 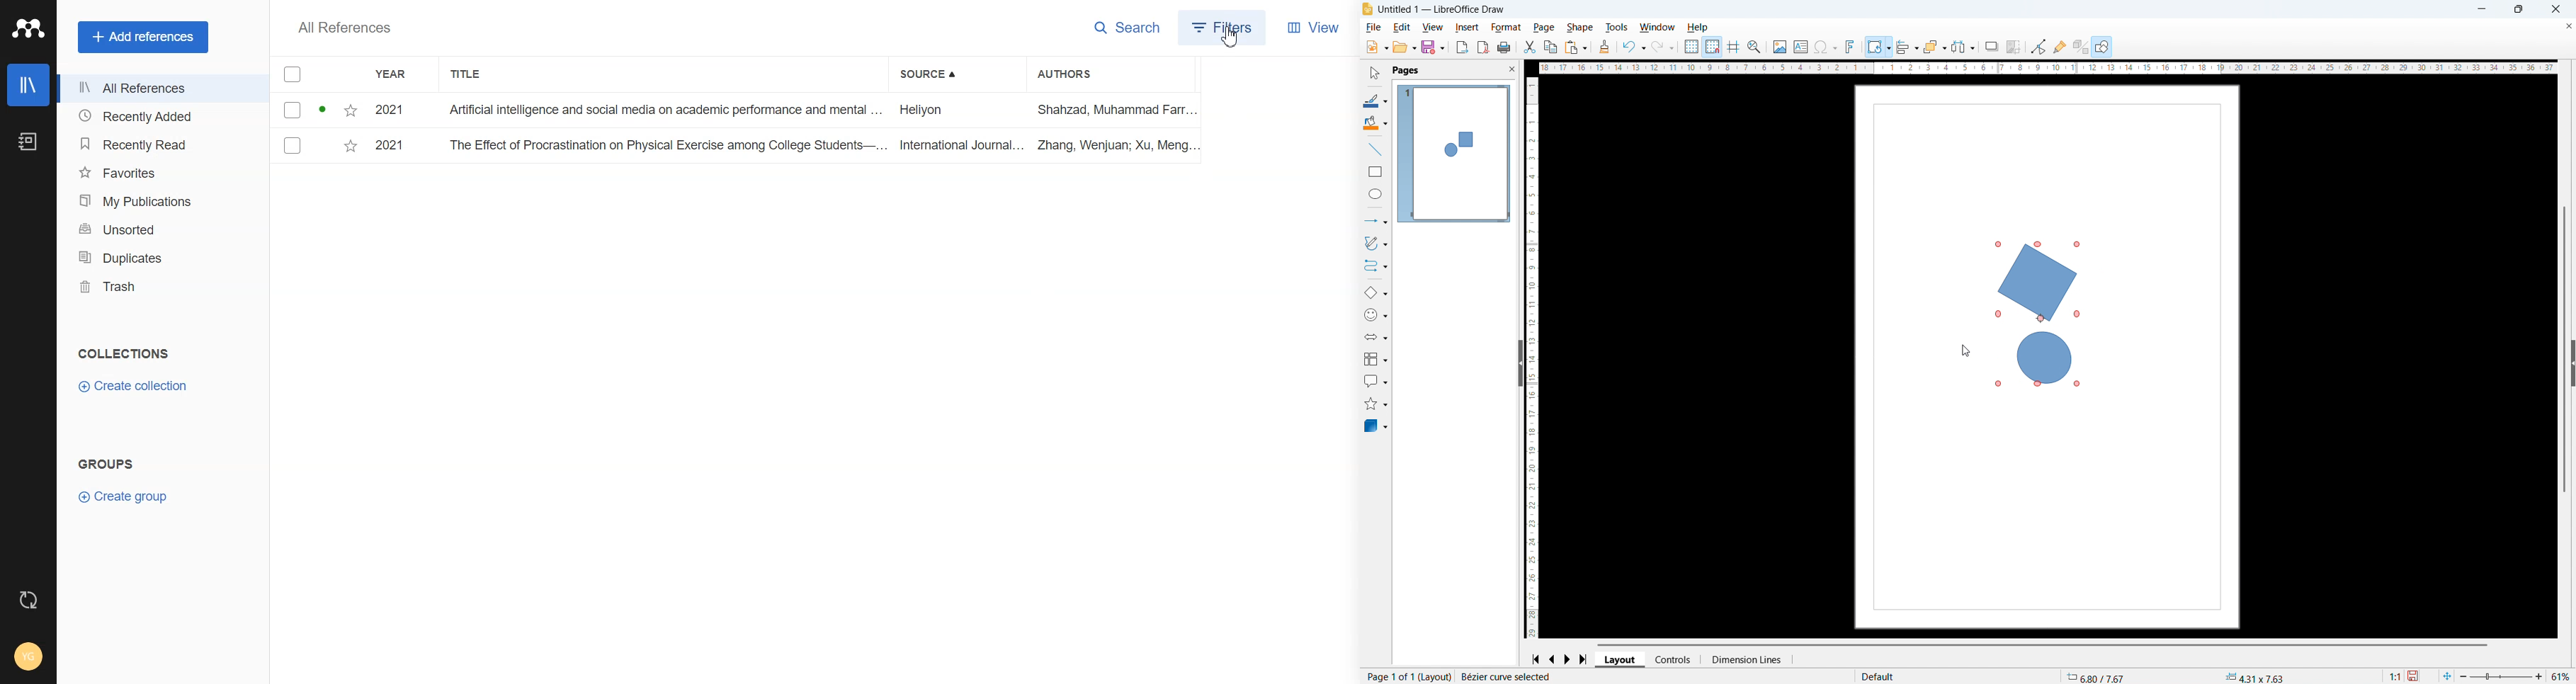 What do you see at coordinates (152, 289) in the screenshot?
I see `Trash` at bounding box center [152, 289].